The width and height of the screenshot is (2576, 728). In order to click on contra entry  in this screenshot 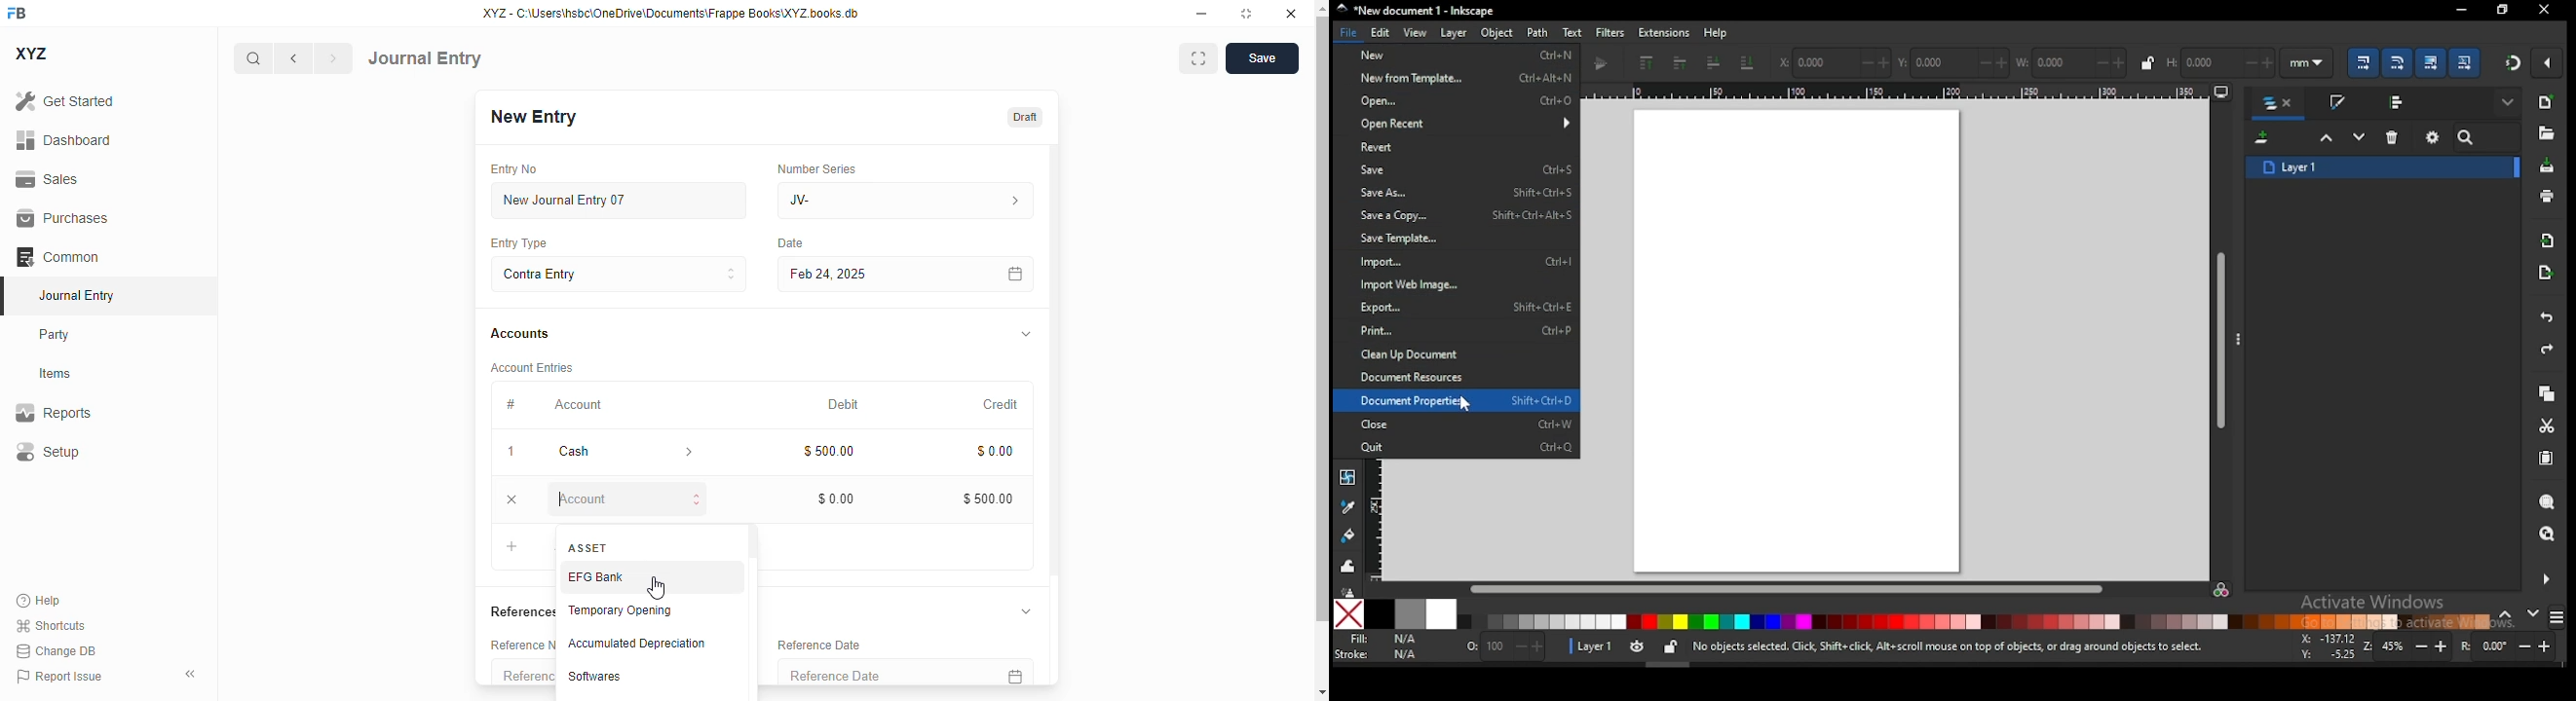, I will do `click(619, 274)`.